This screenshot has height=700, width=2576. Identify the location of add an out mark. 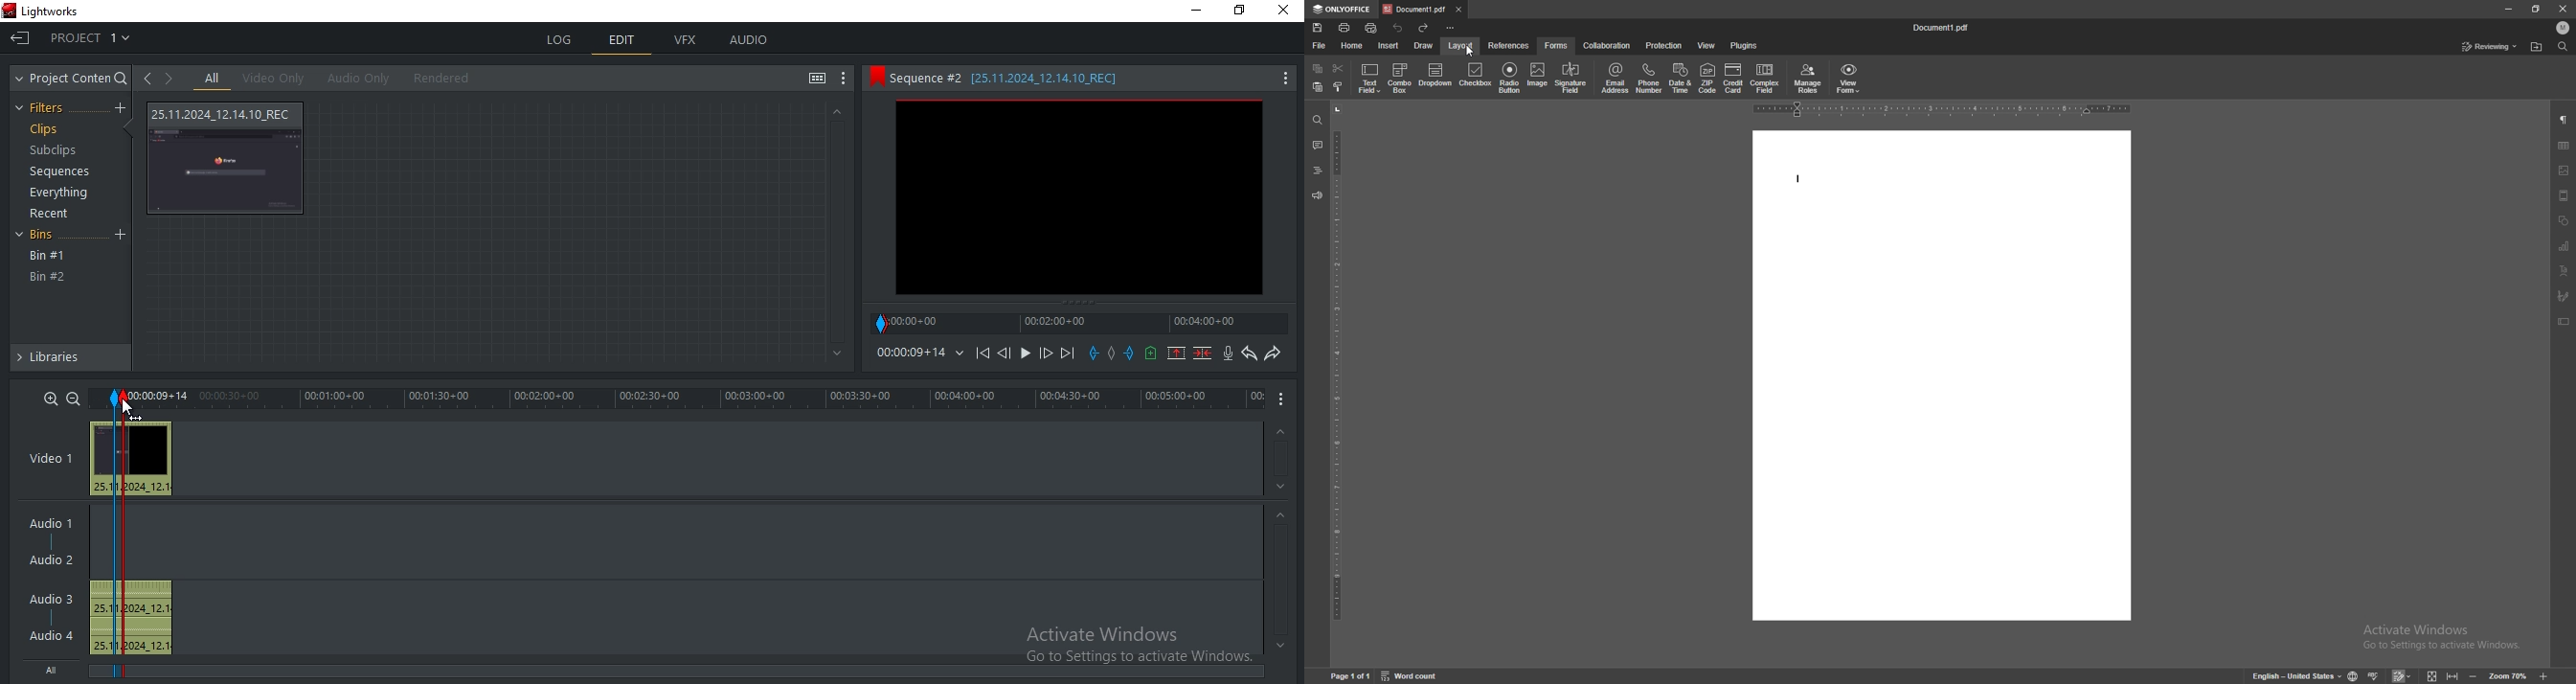
(1130, 353).